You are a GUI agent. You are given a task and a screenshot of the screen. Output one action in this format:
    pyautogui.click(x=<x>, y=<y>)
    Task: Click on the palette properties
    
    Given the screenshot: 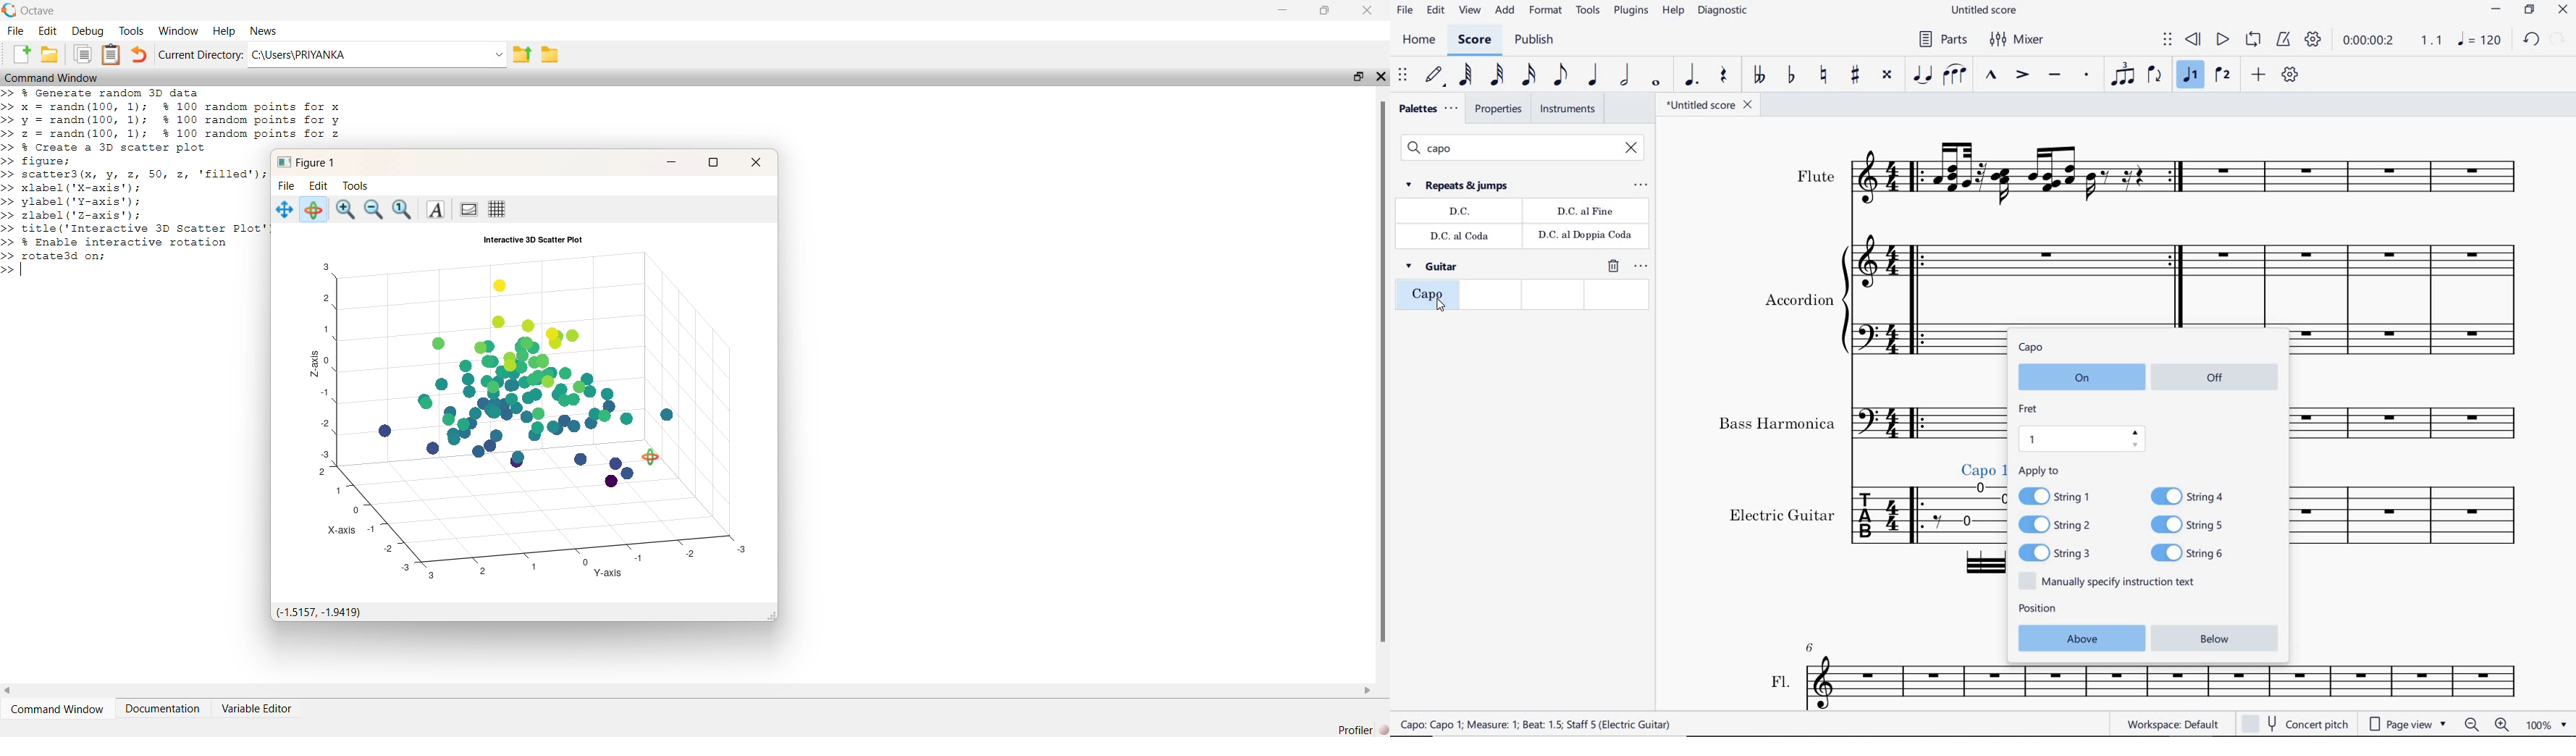 What is the action you would take?
    pyautogui.click(x=1640, y=186)
    